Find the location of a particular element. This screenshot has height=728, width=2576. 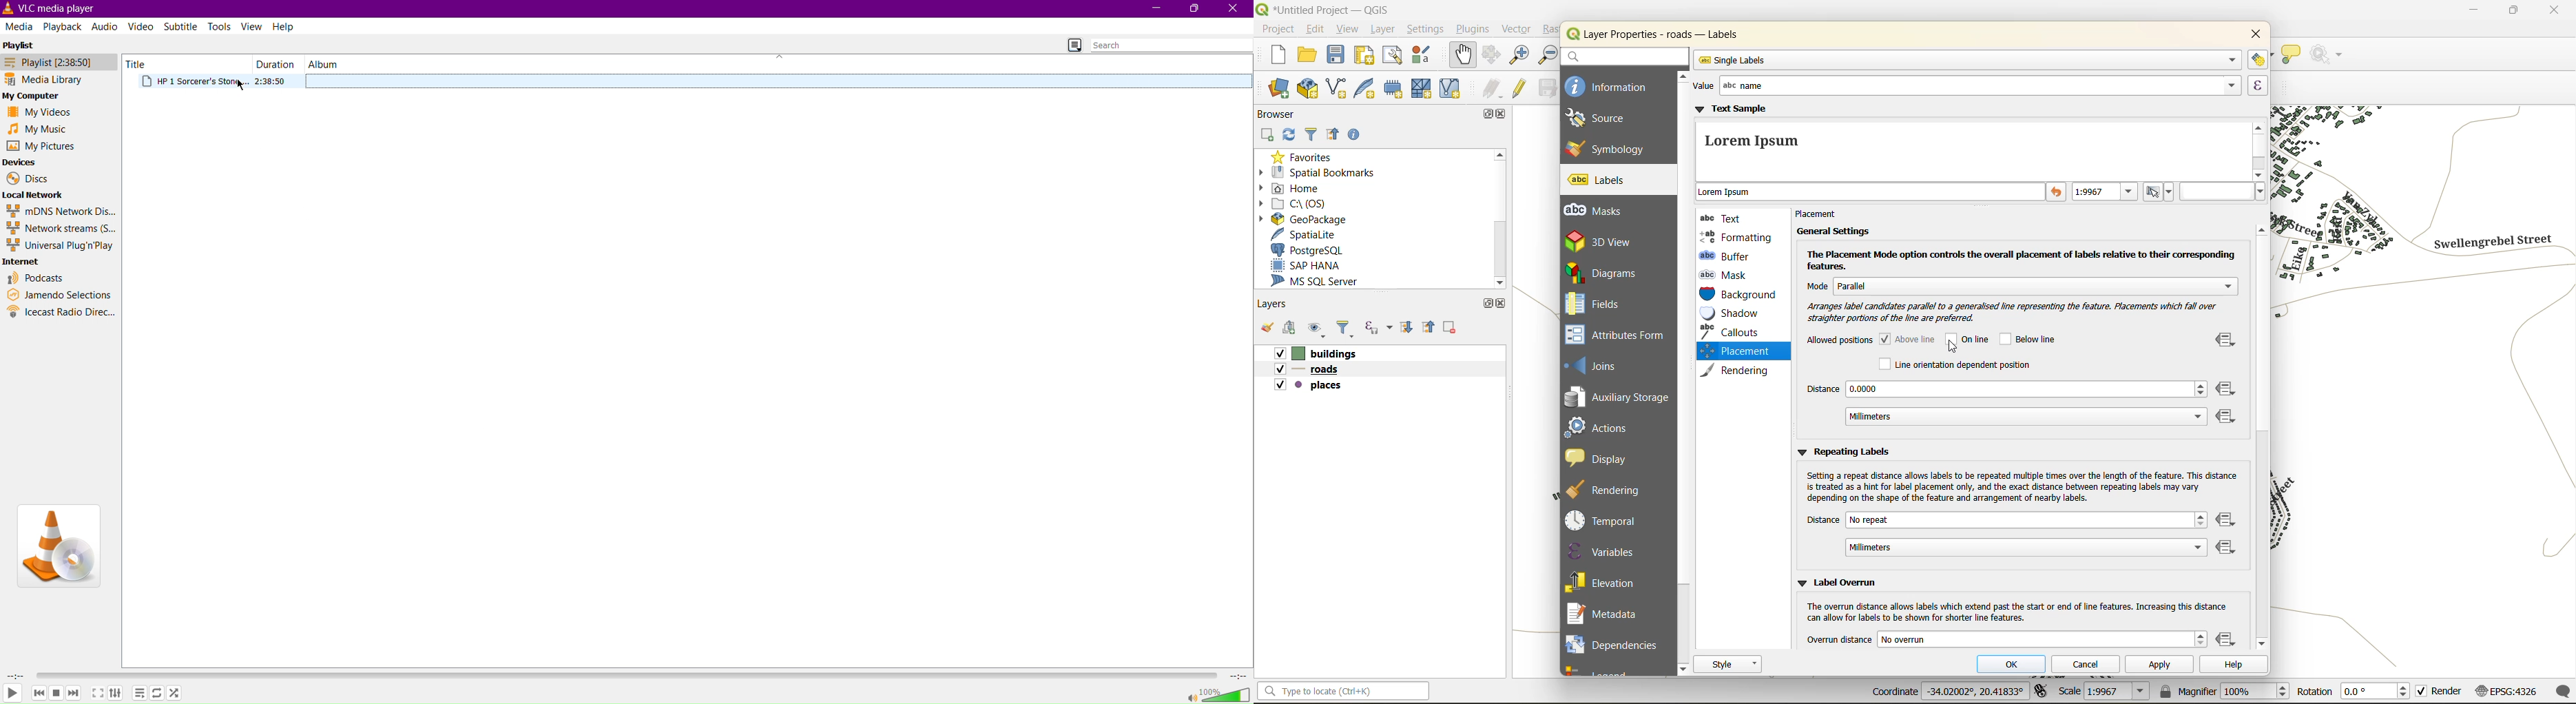

Media is located at coordinates (20, 26).